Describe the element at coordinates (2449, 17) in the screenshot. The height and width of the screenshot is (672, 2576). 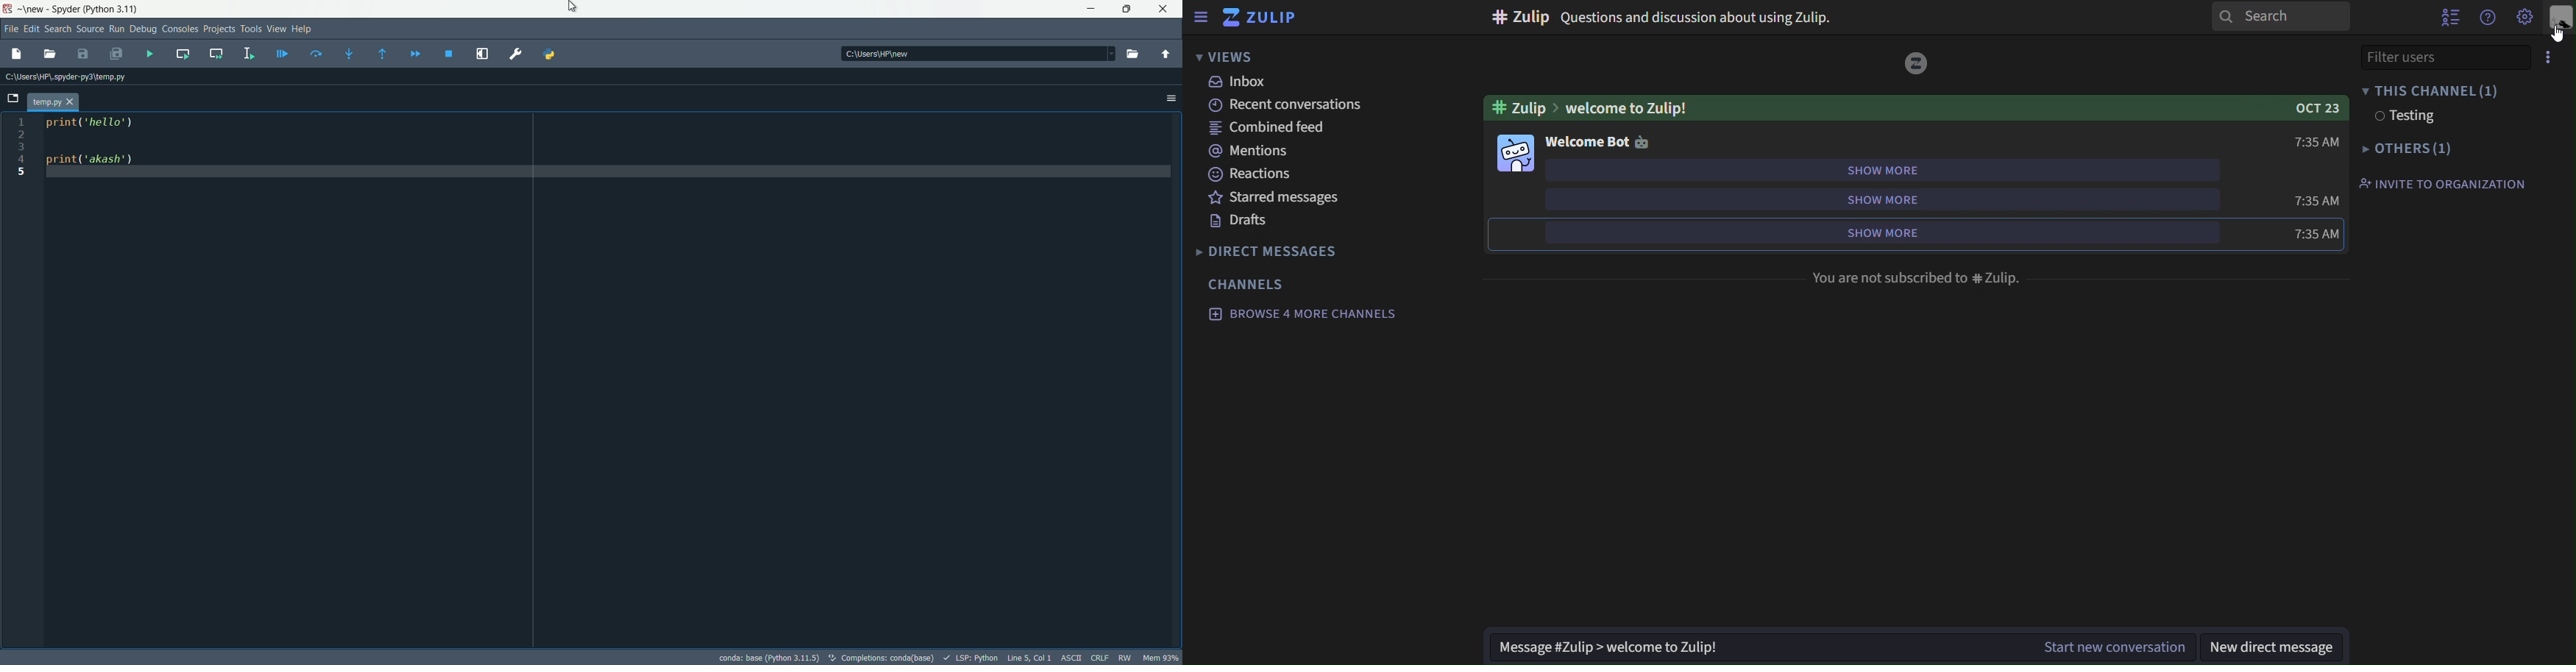
I see `hide user list` at that location.